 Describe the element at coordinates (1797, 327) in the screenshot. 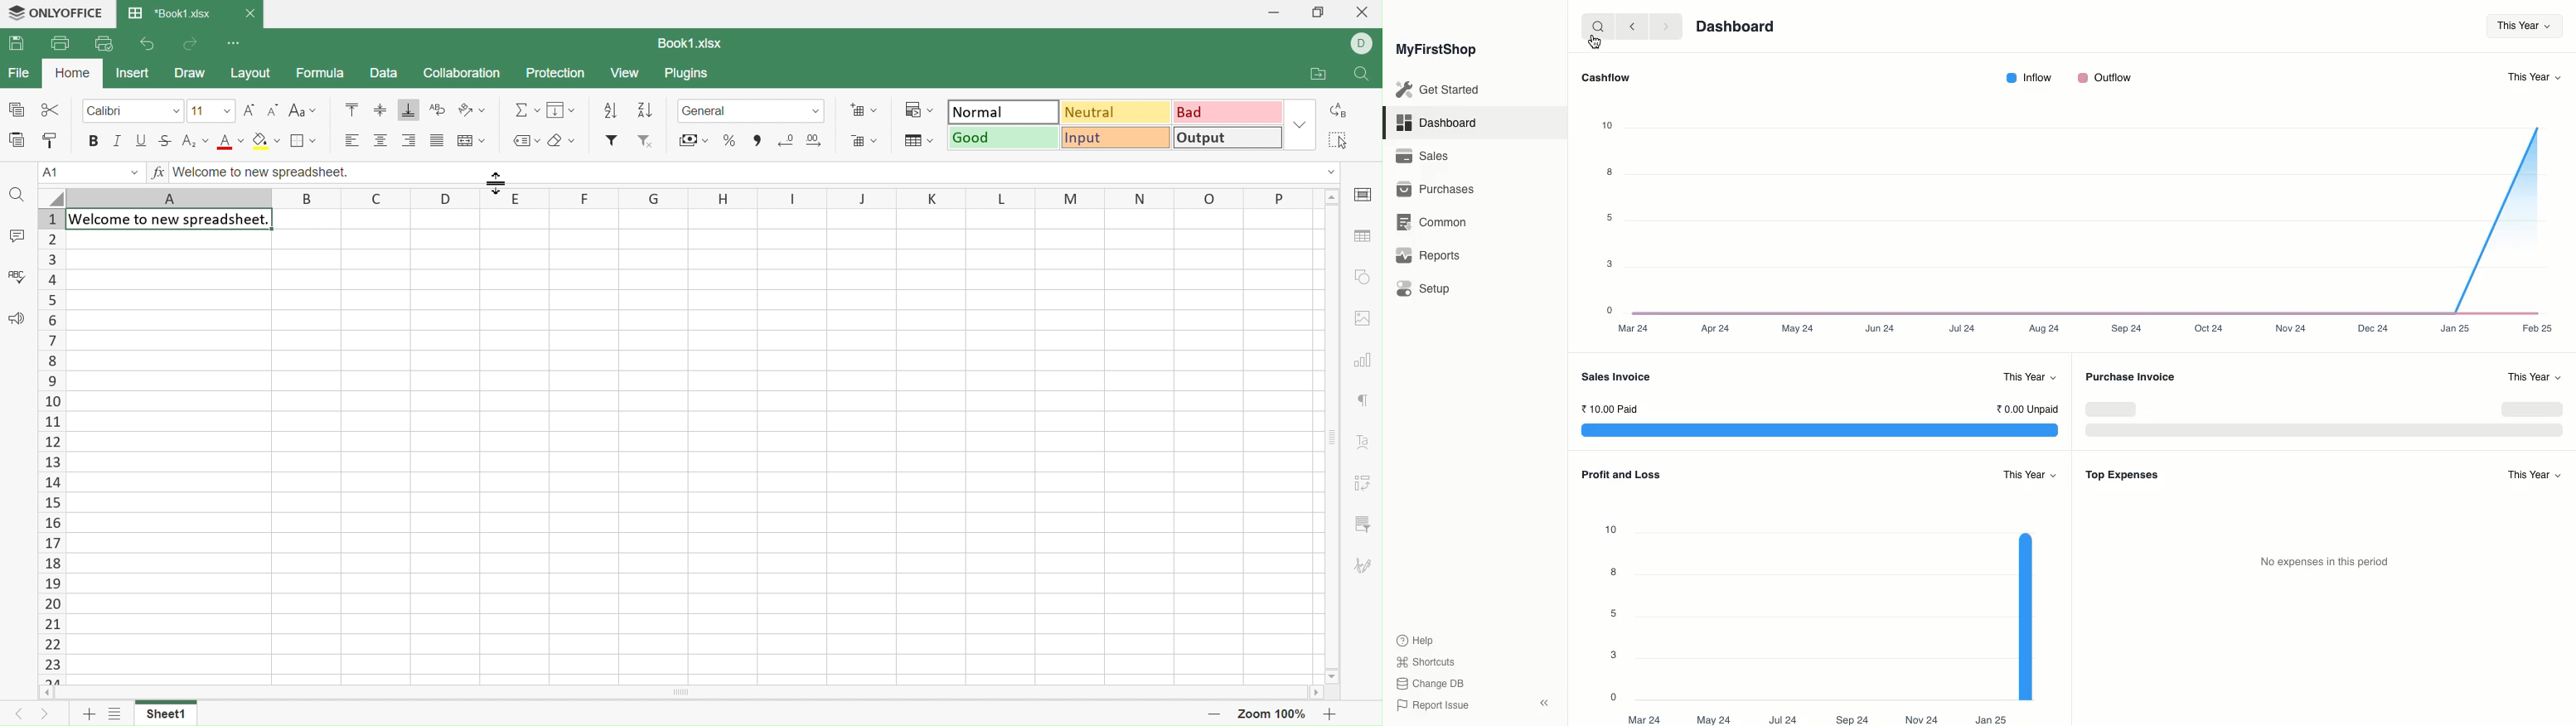

I see `May 24` at that location.